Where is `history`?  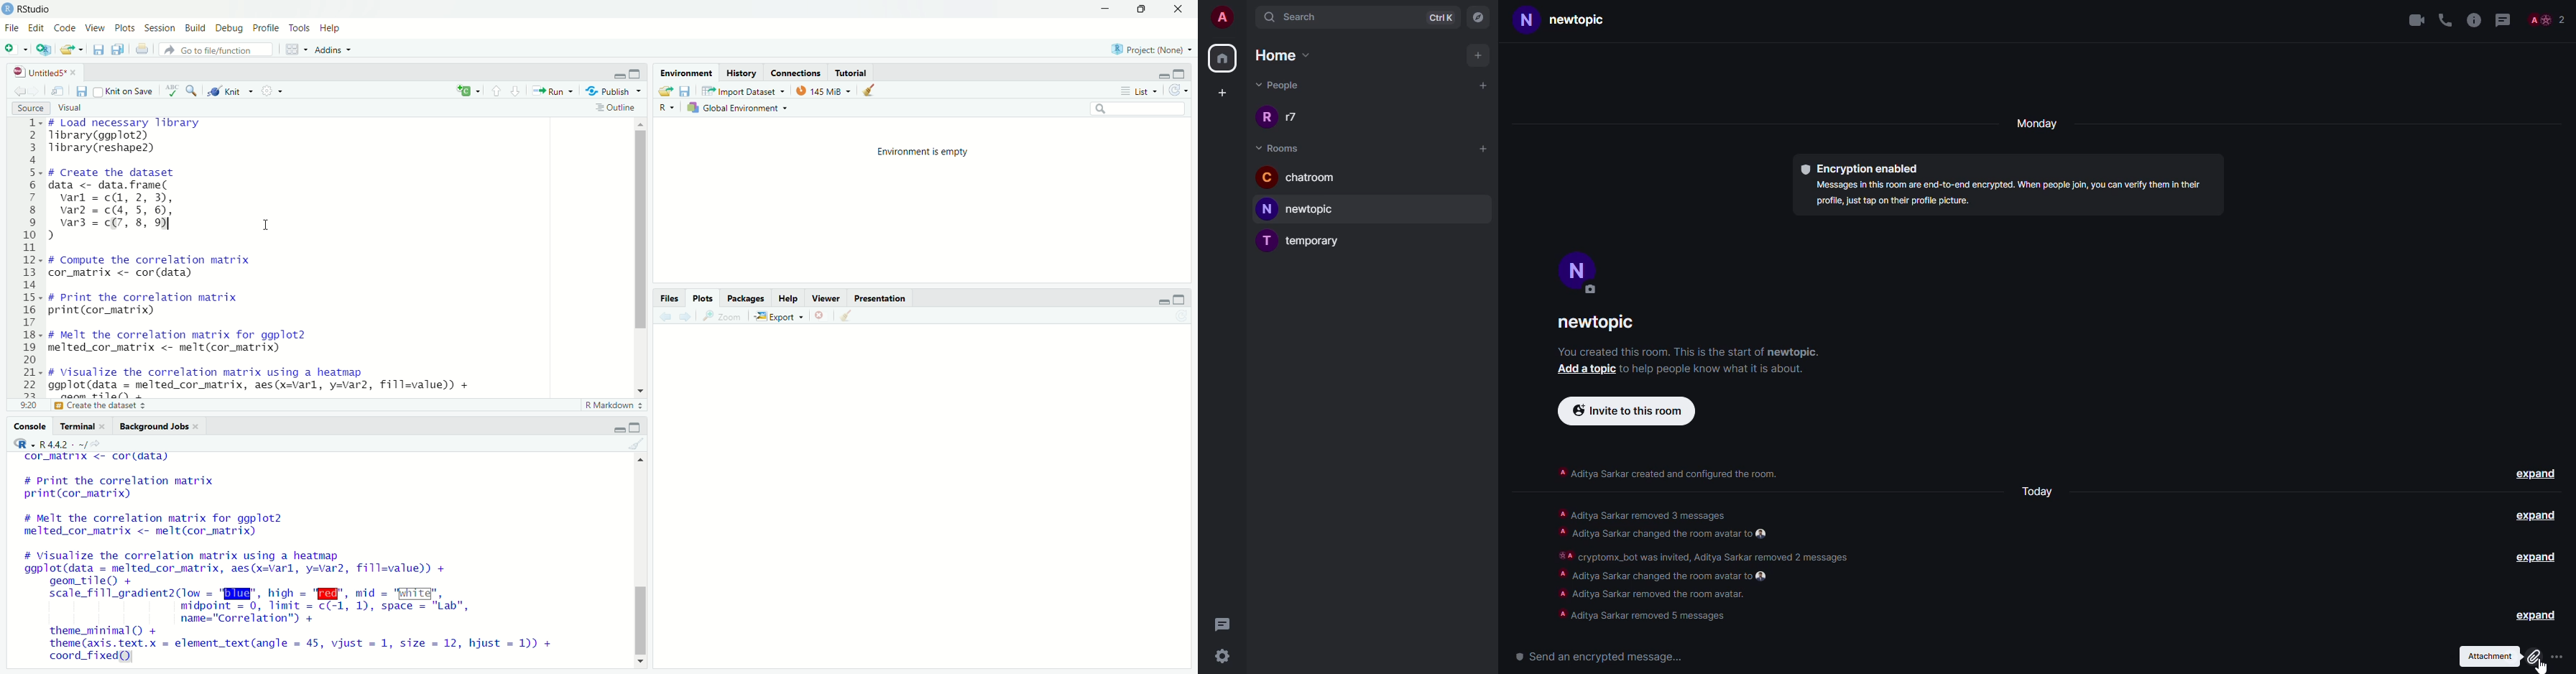 history is located at coordinates (743, 72).